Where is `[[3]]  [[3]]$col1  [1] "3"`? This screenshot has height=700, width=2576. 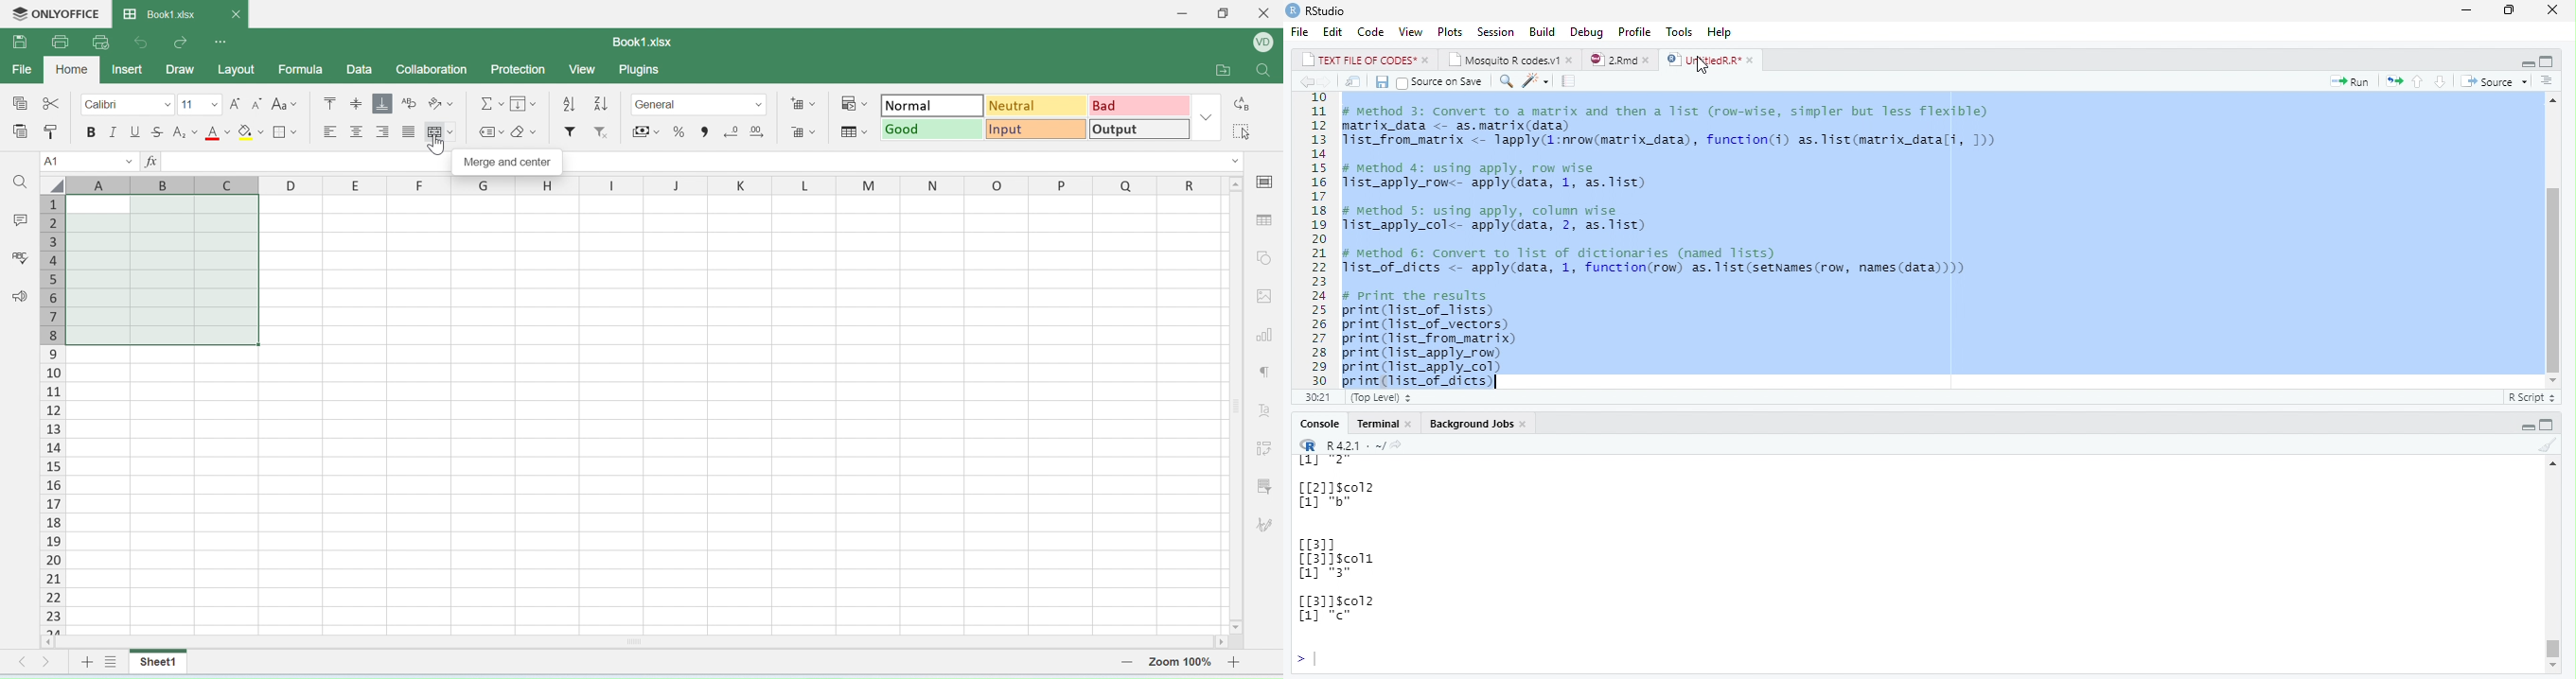
[[3]]  [[3]]$col1  [1] "3" is located at coordinates (1335, 562).